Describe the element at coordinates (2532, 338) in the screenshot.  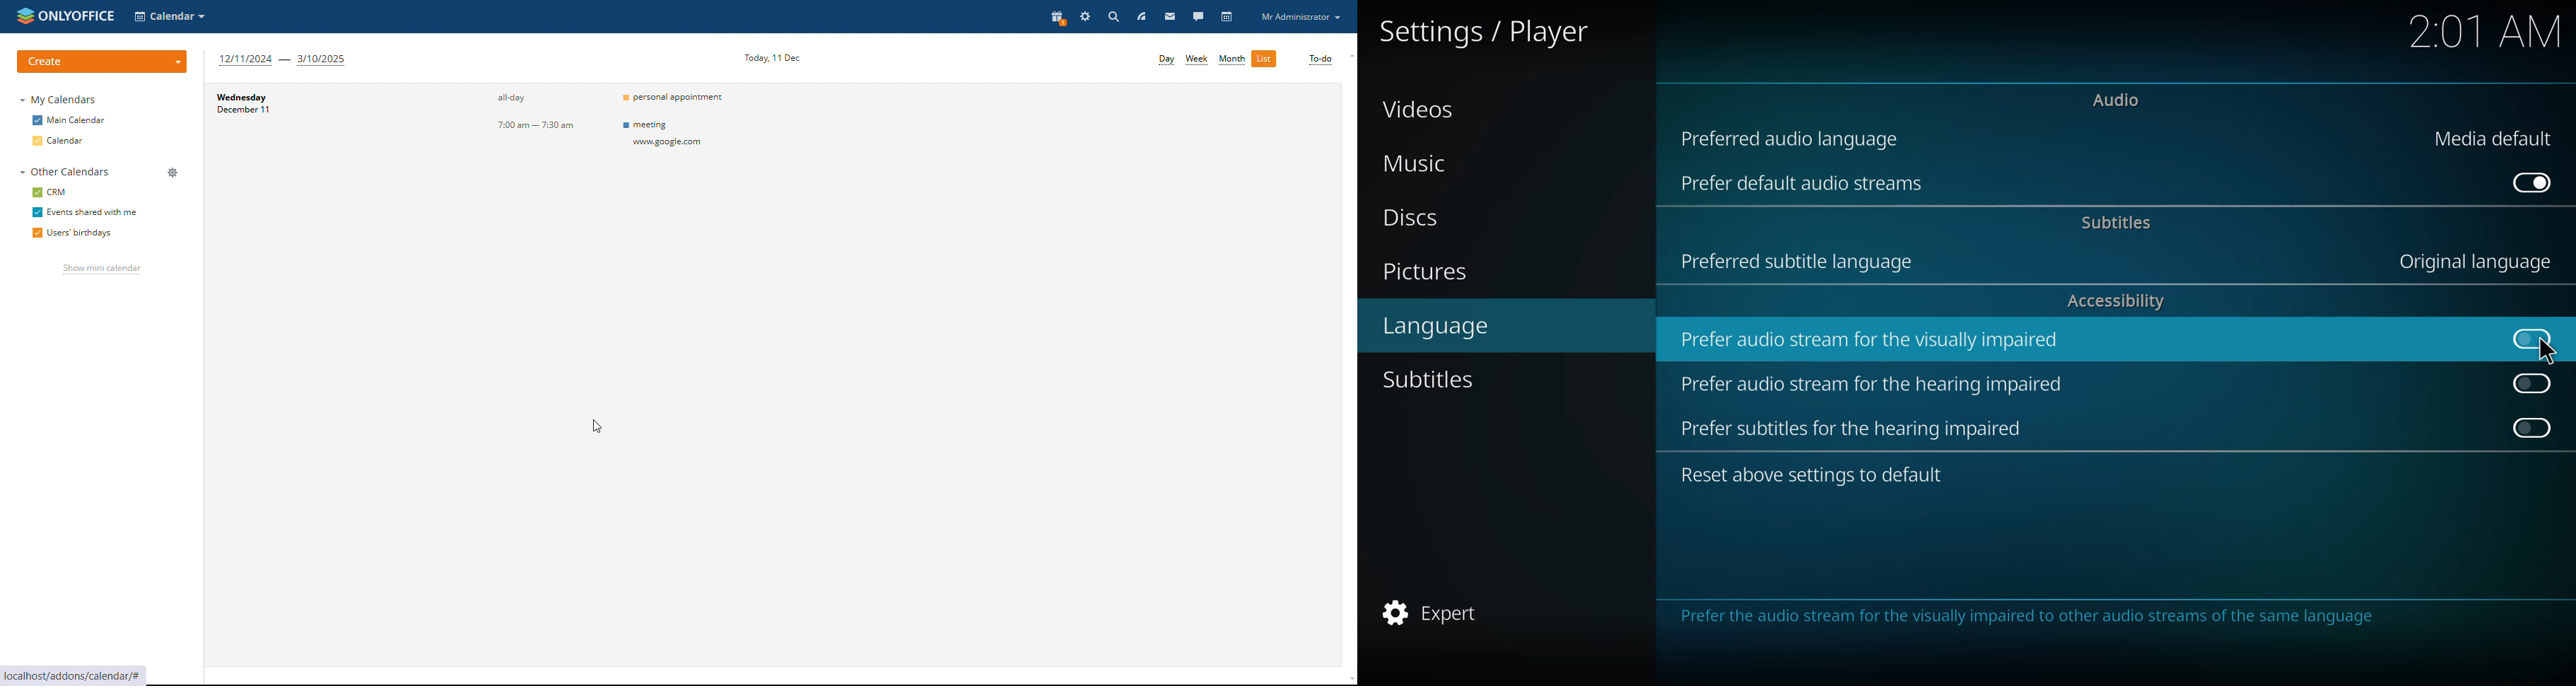
I see `click to enable` at that location.